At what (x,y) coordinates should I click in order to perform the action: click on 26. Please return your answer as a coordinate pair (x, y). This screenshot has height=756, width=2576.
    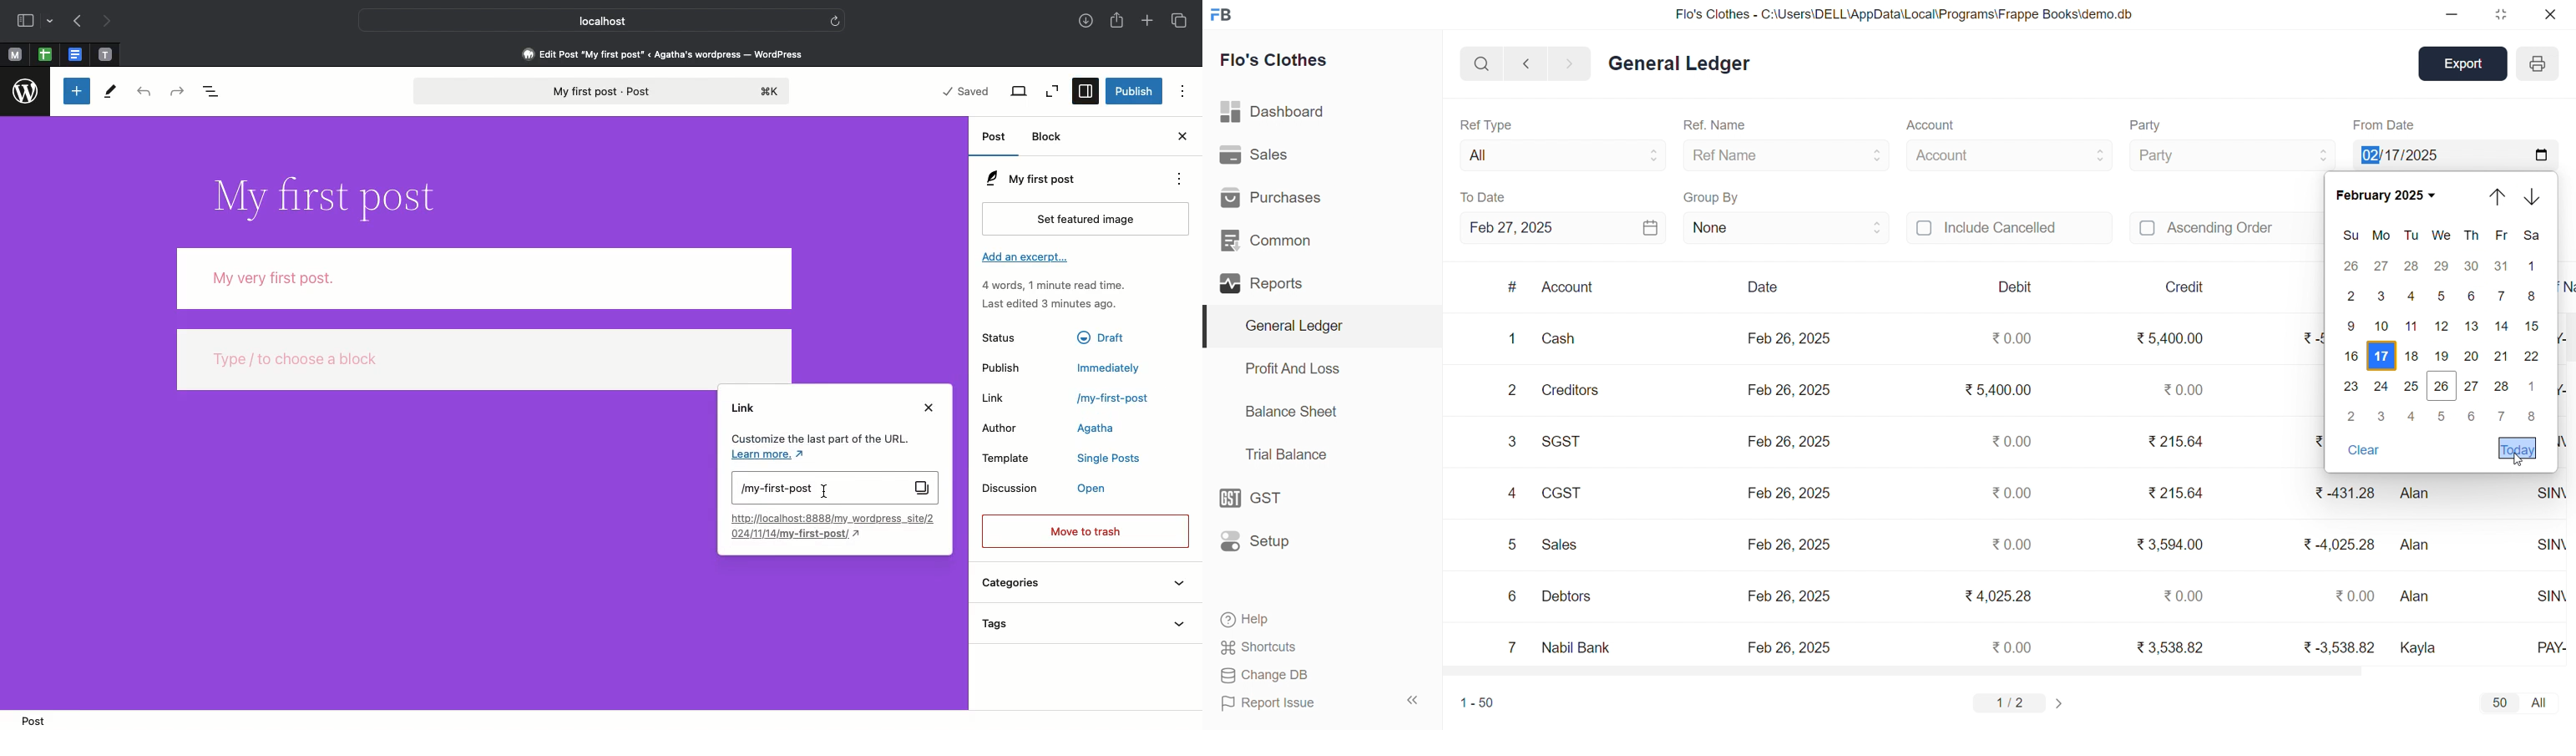
    Looking at the image, I should click on (2439, 387).